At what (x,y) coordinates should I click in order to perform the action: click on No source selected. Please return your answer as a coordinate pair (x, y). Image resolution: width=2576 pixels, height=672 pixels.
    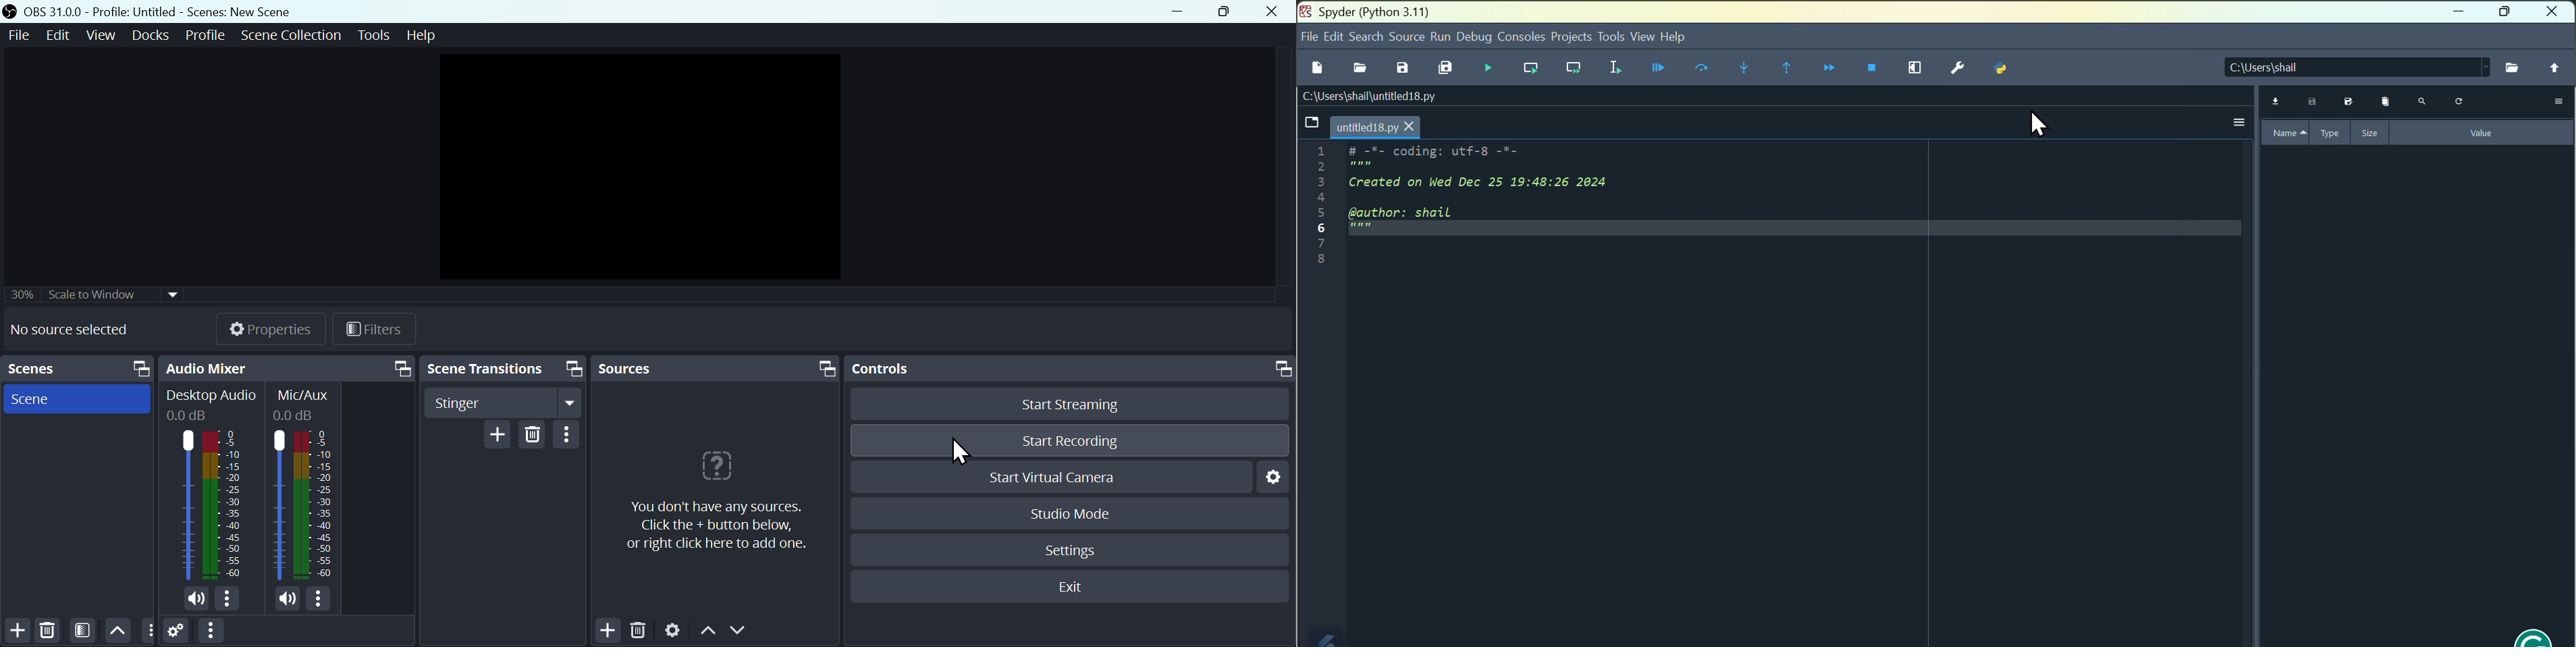
    Looking at the image, I should click on (78, 330).